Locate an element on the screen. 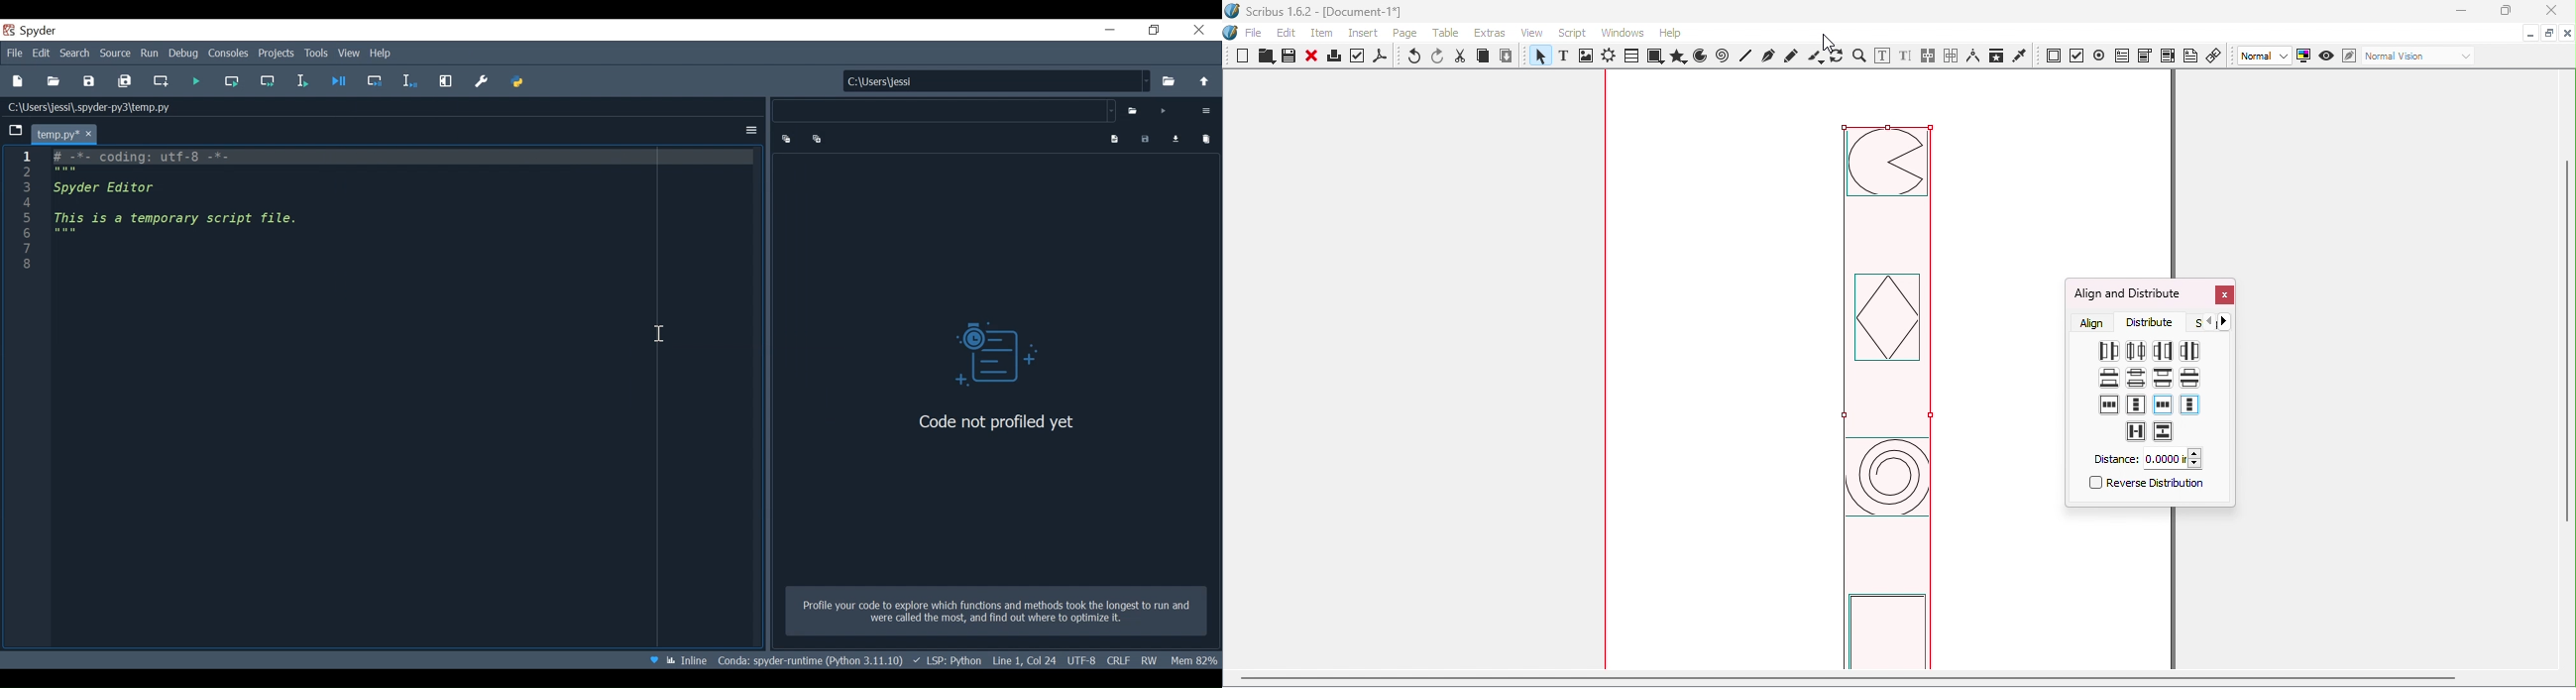 The width and height of the screenshot is (2576, 700). Edit is located at coordinates (41, 53).